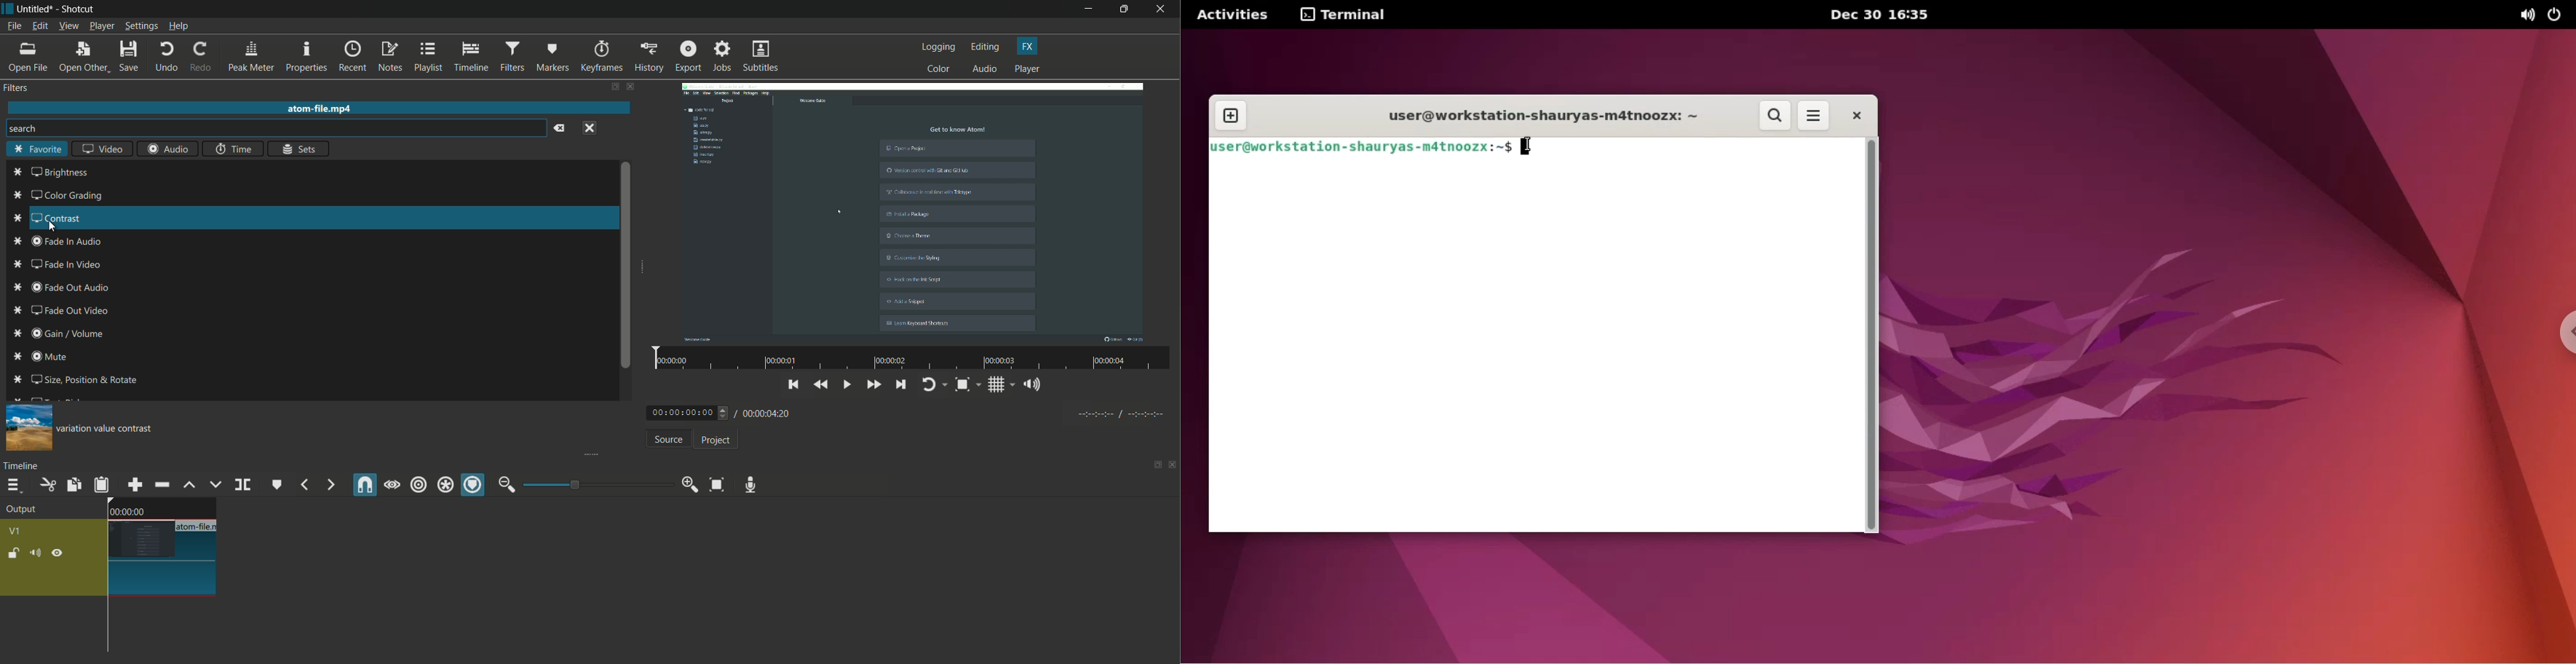 The image size is (2576, 672). Describe the element at coordinates (722, 57) in the screenshot. I see `jobs` at that location.